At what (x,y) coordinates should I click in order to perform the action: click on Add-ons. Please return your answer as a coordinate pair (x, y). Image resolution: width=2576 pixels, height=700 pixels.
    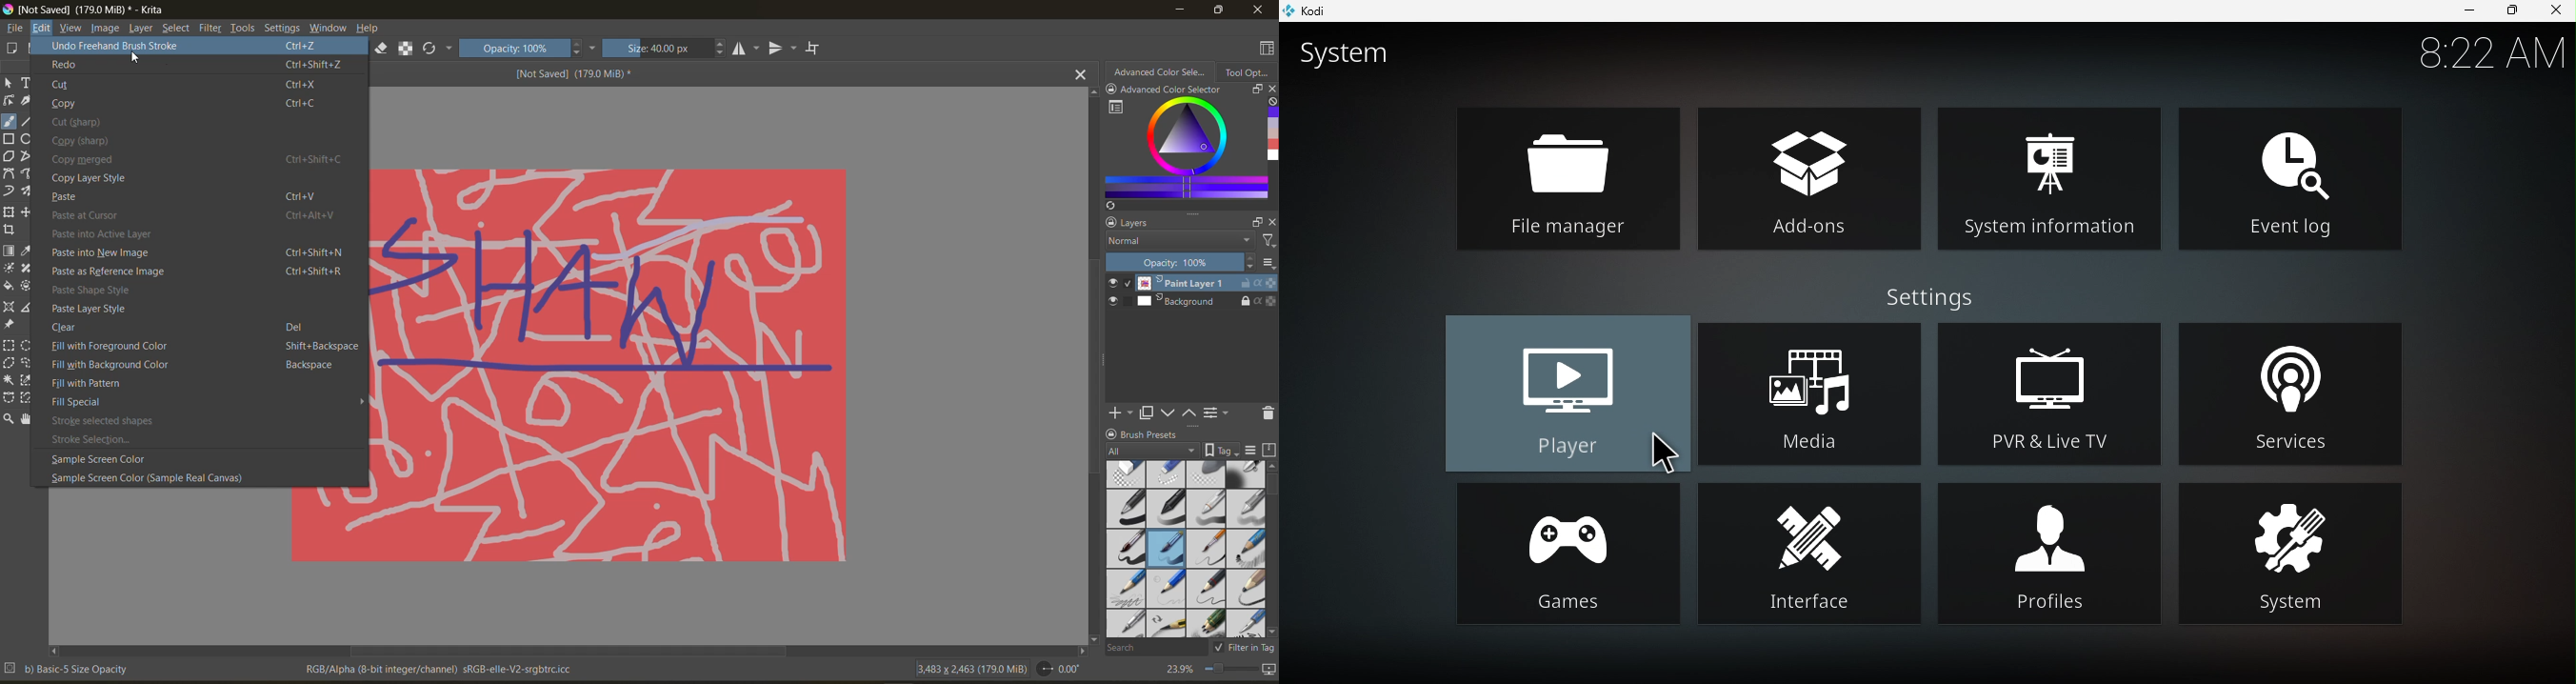
    Looking at the image, I should click on (1813, 175).